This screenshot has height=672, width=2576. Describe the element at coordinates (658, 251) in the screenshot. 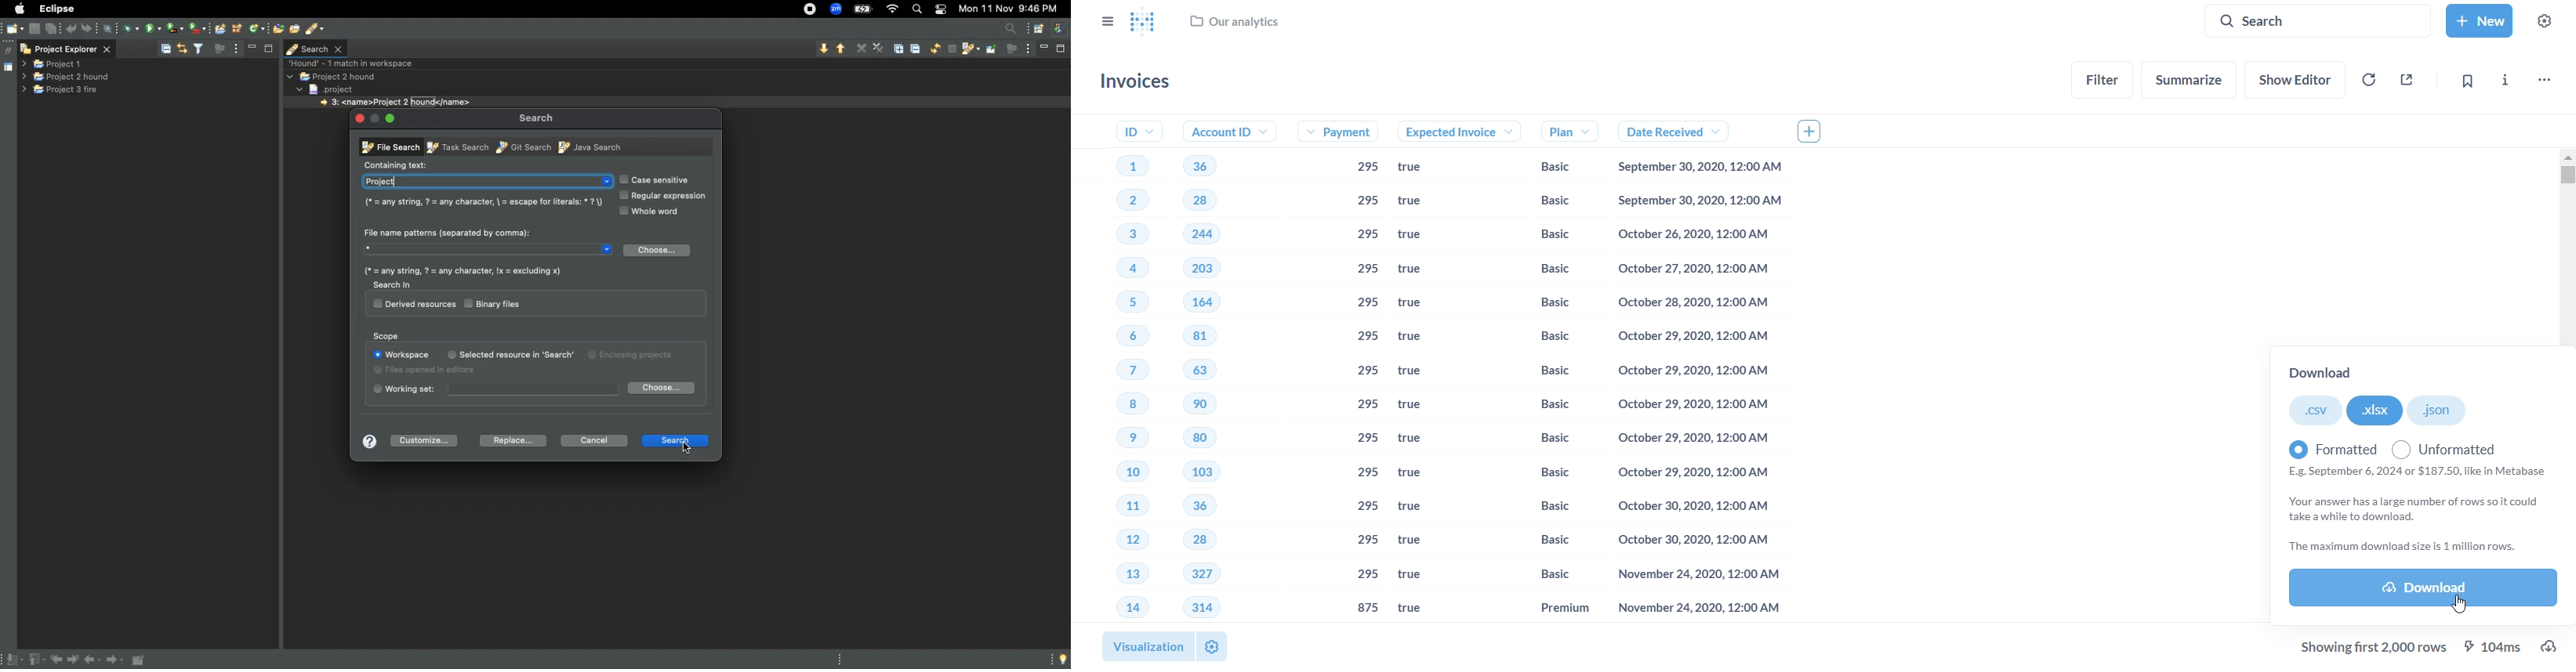

I see `Choose` at that location.